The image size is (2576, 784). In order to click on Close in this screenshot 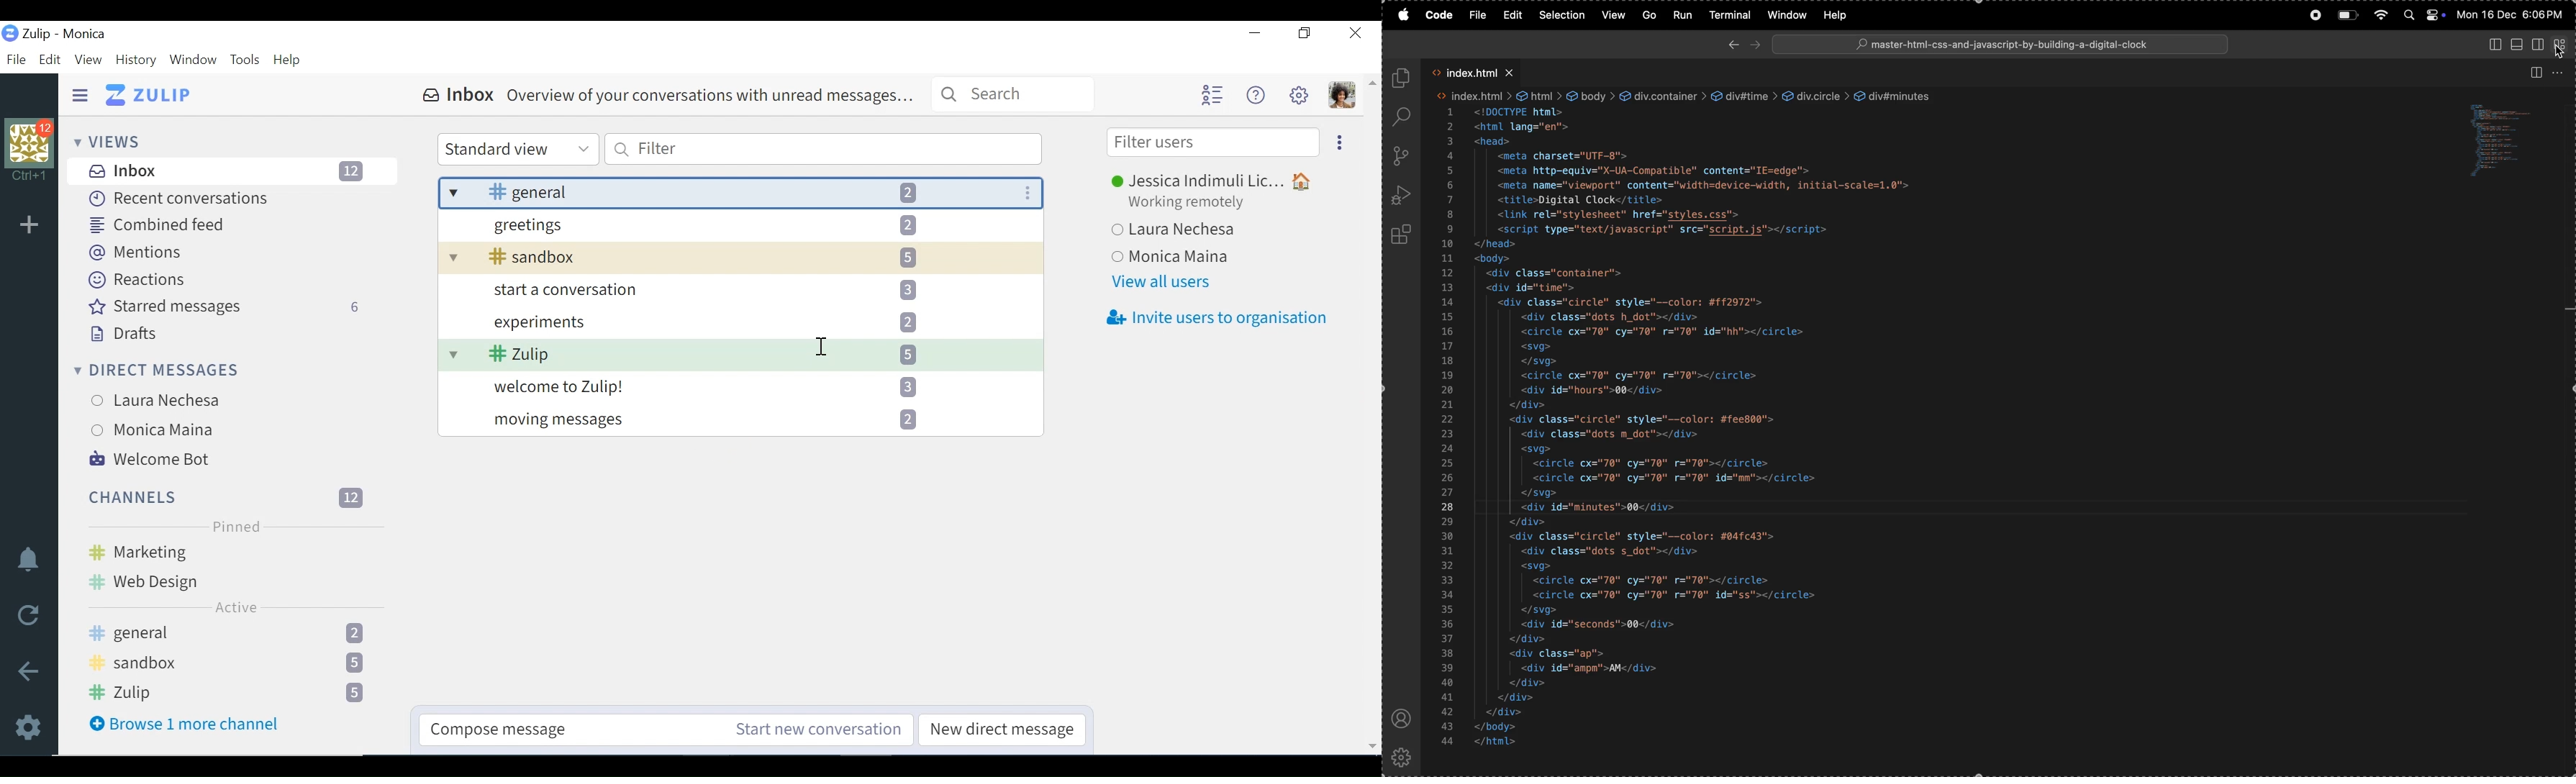, I will do `click(1353, 32)`.